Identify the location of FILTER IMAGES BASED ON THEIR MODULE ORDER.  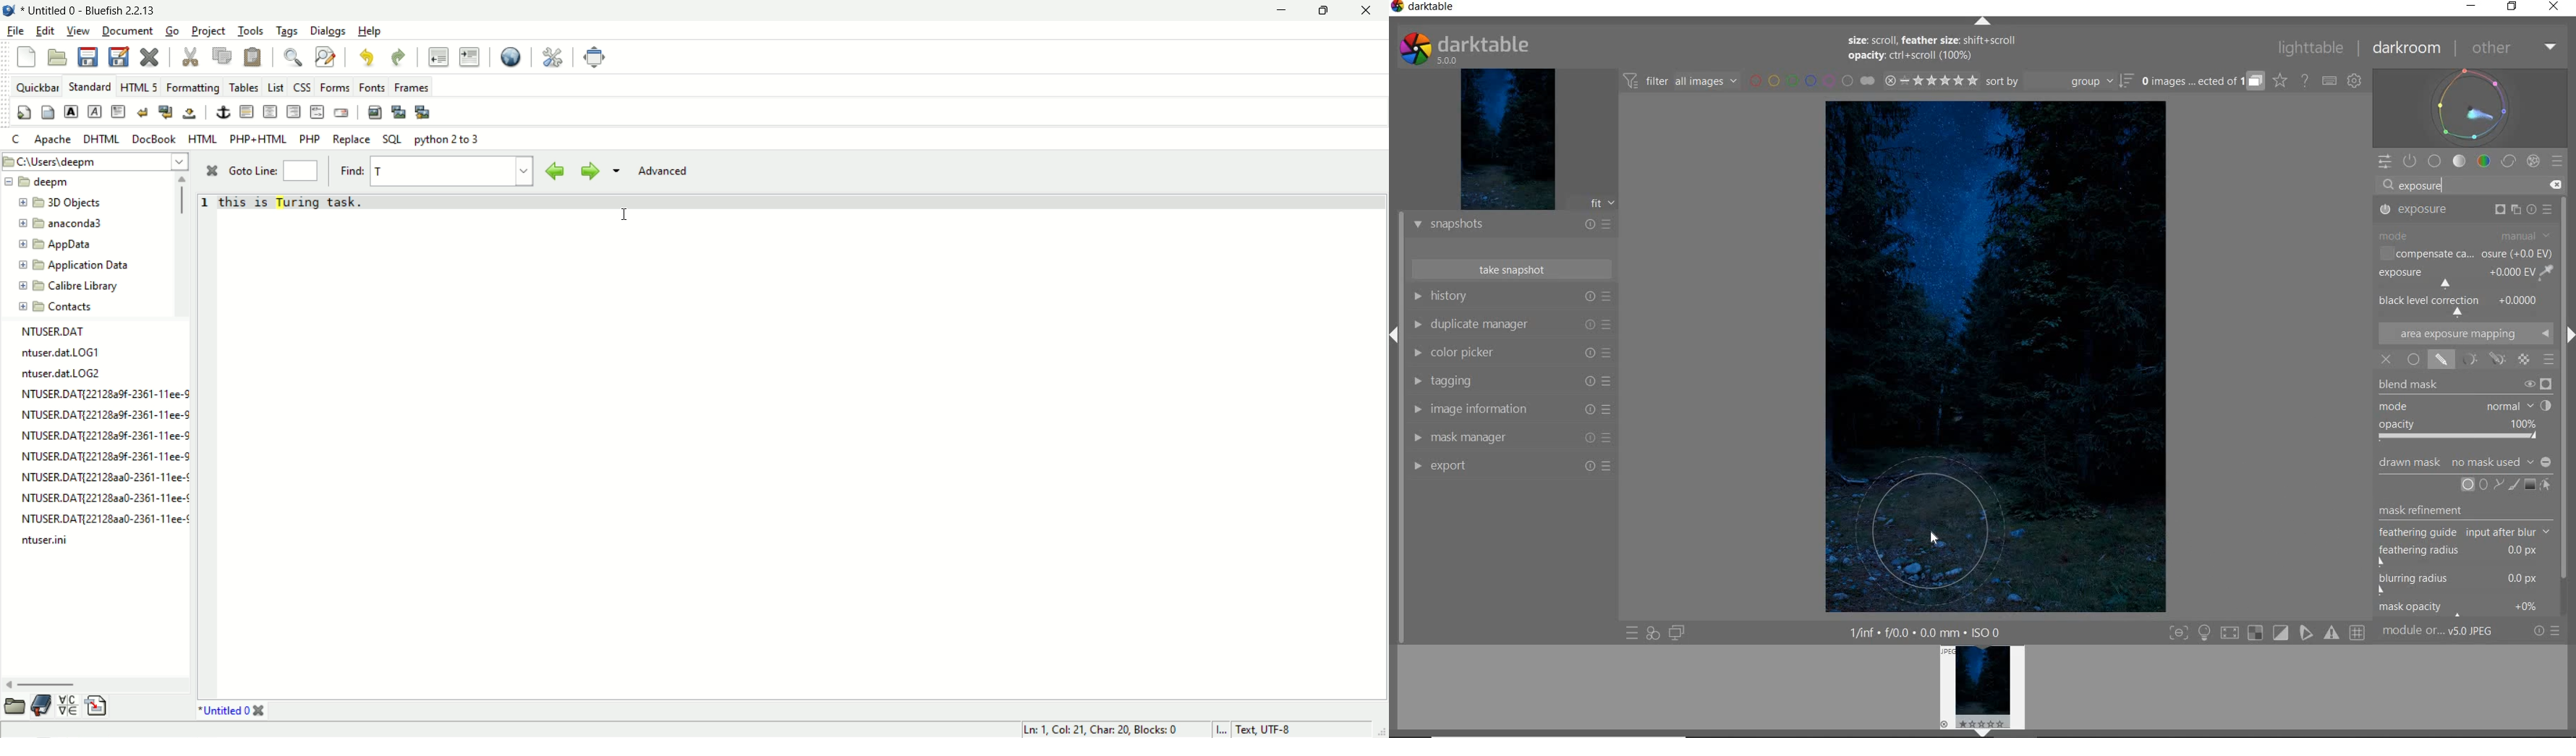
(1682, 82).